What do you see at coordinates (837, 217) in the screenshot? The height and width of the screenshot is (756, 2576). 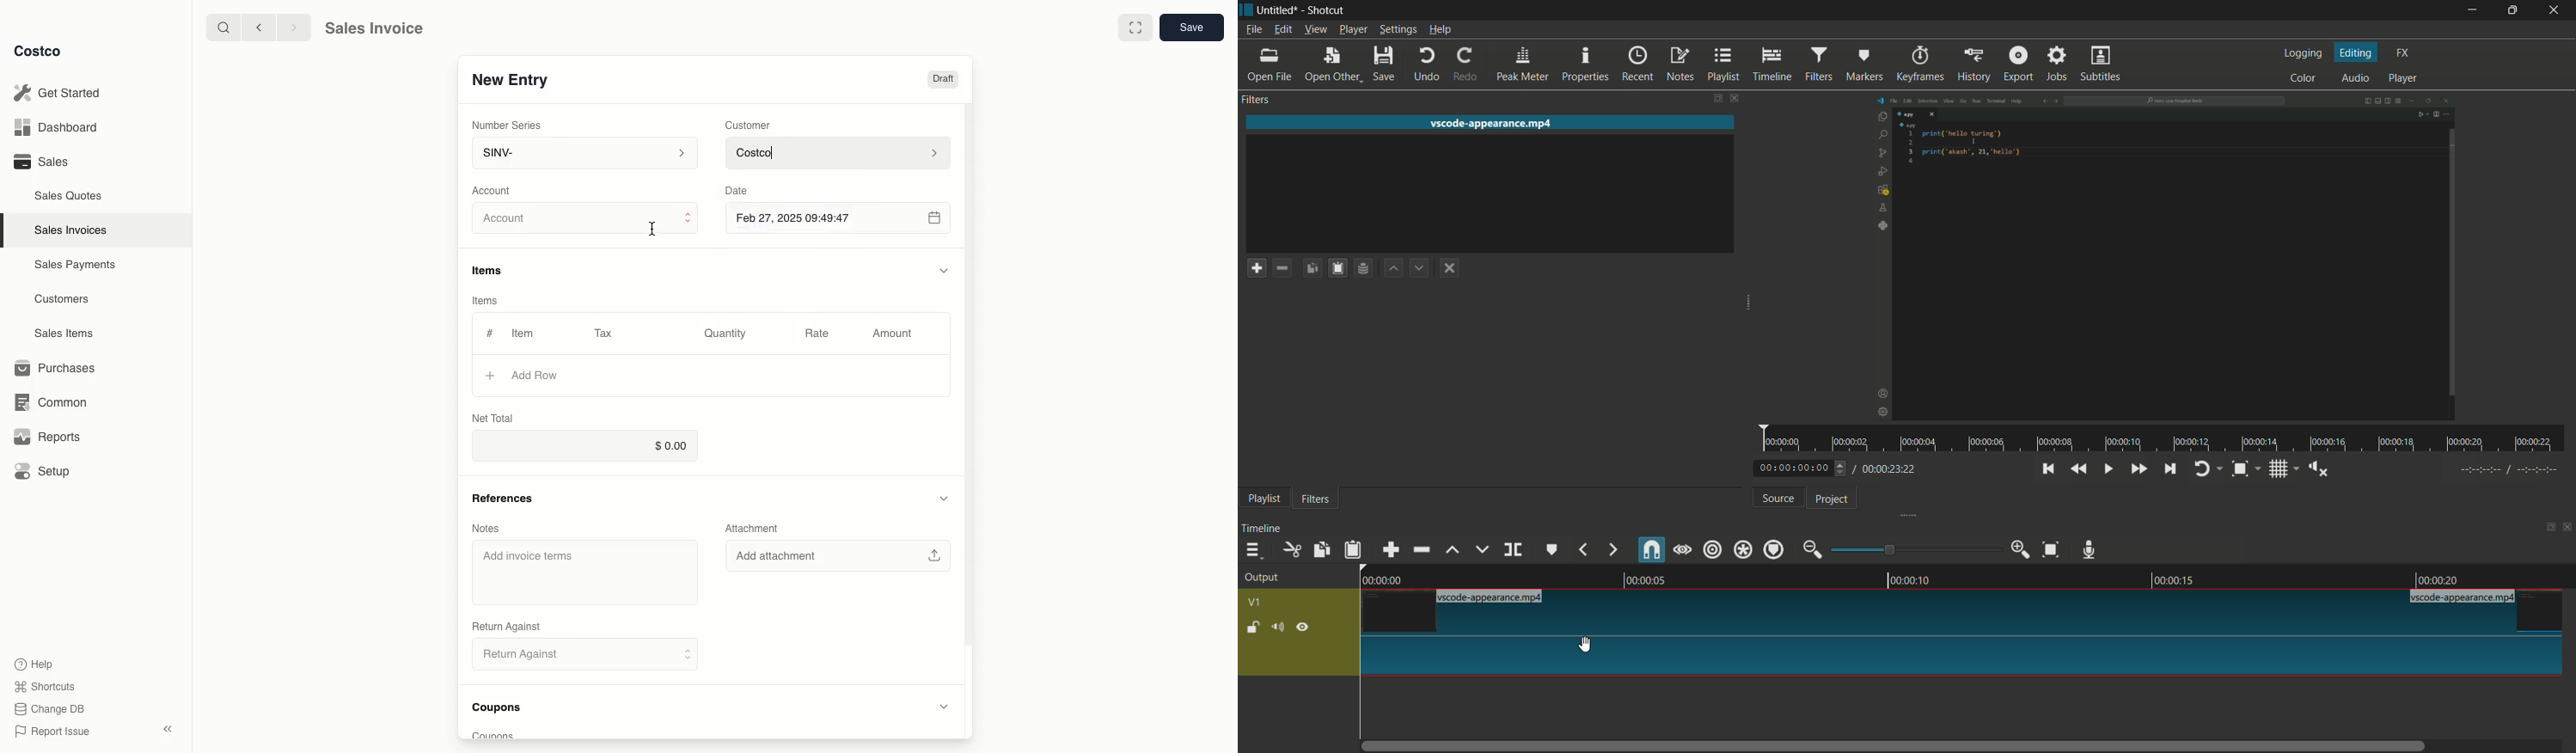 I see `Feb 27, 2025 09:49:47` at bounding box center [837, 217].